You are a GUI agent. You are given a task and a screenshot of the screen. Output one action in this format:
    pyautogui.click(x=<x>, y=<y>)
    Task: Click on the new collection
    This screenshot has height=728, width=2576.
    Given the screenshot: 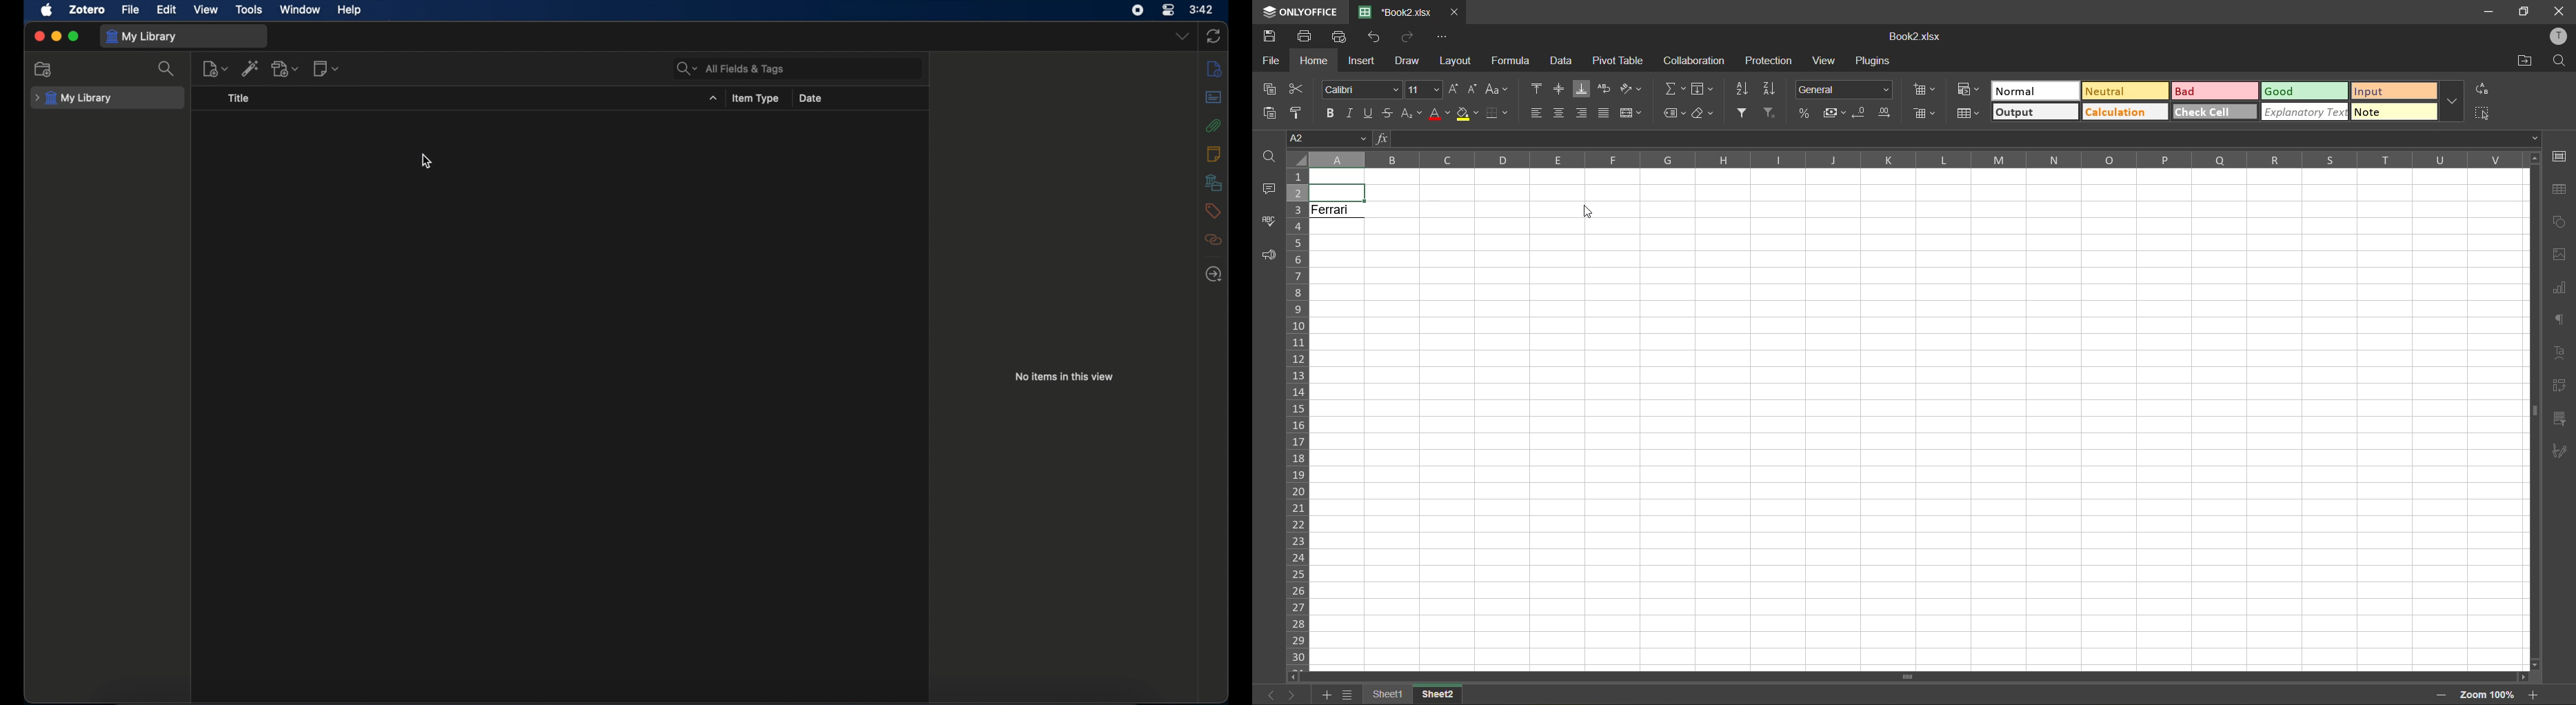 What is the action you would take?
    pyautogui.click(x=44, y=70)
    